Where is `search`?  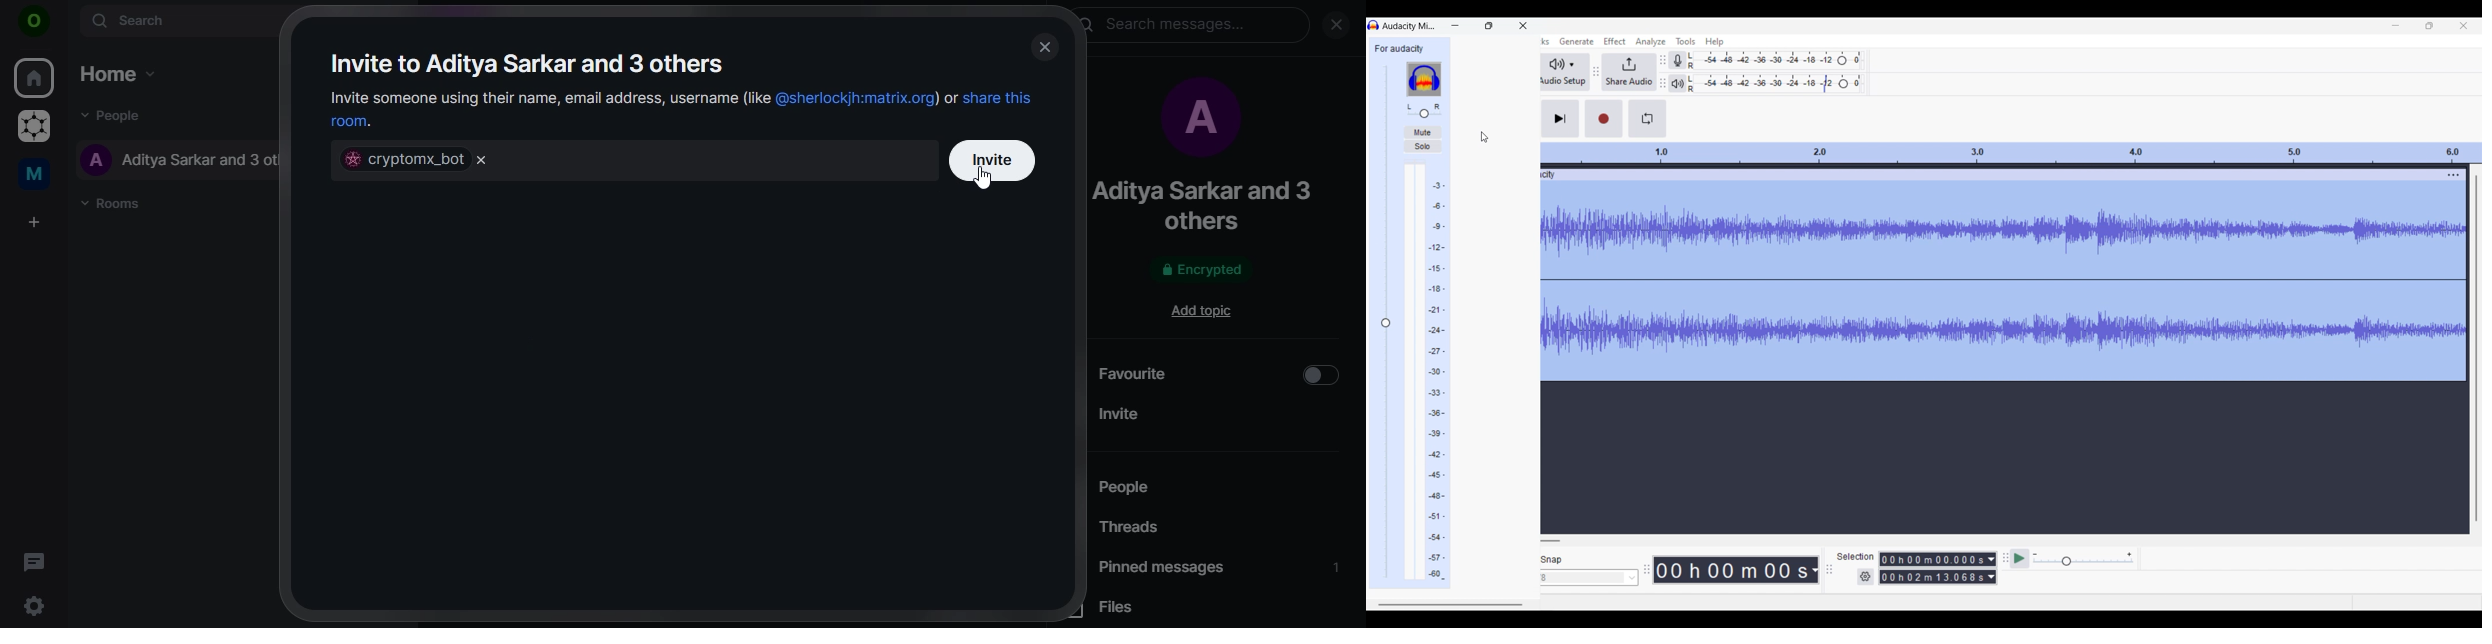
search is located at coordinates (176, 21).